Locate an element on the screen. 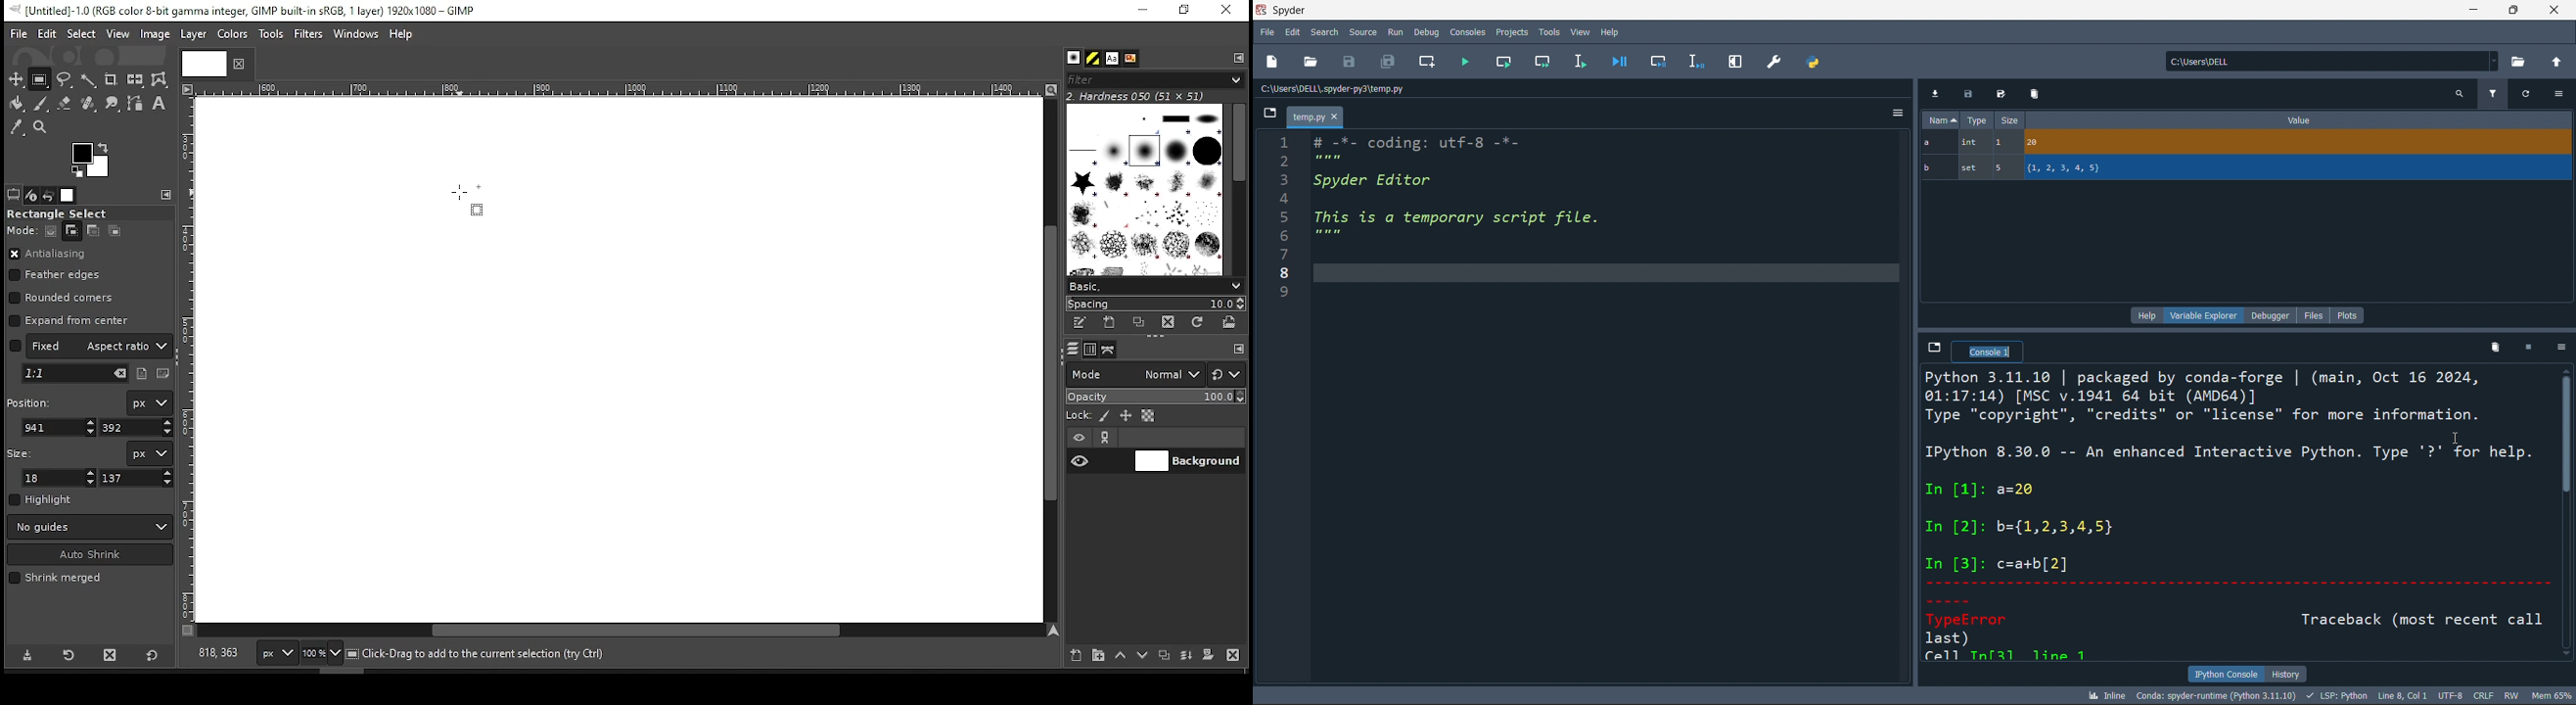 The image size is (2576, 728). source is located at coordinates (1360, 34).